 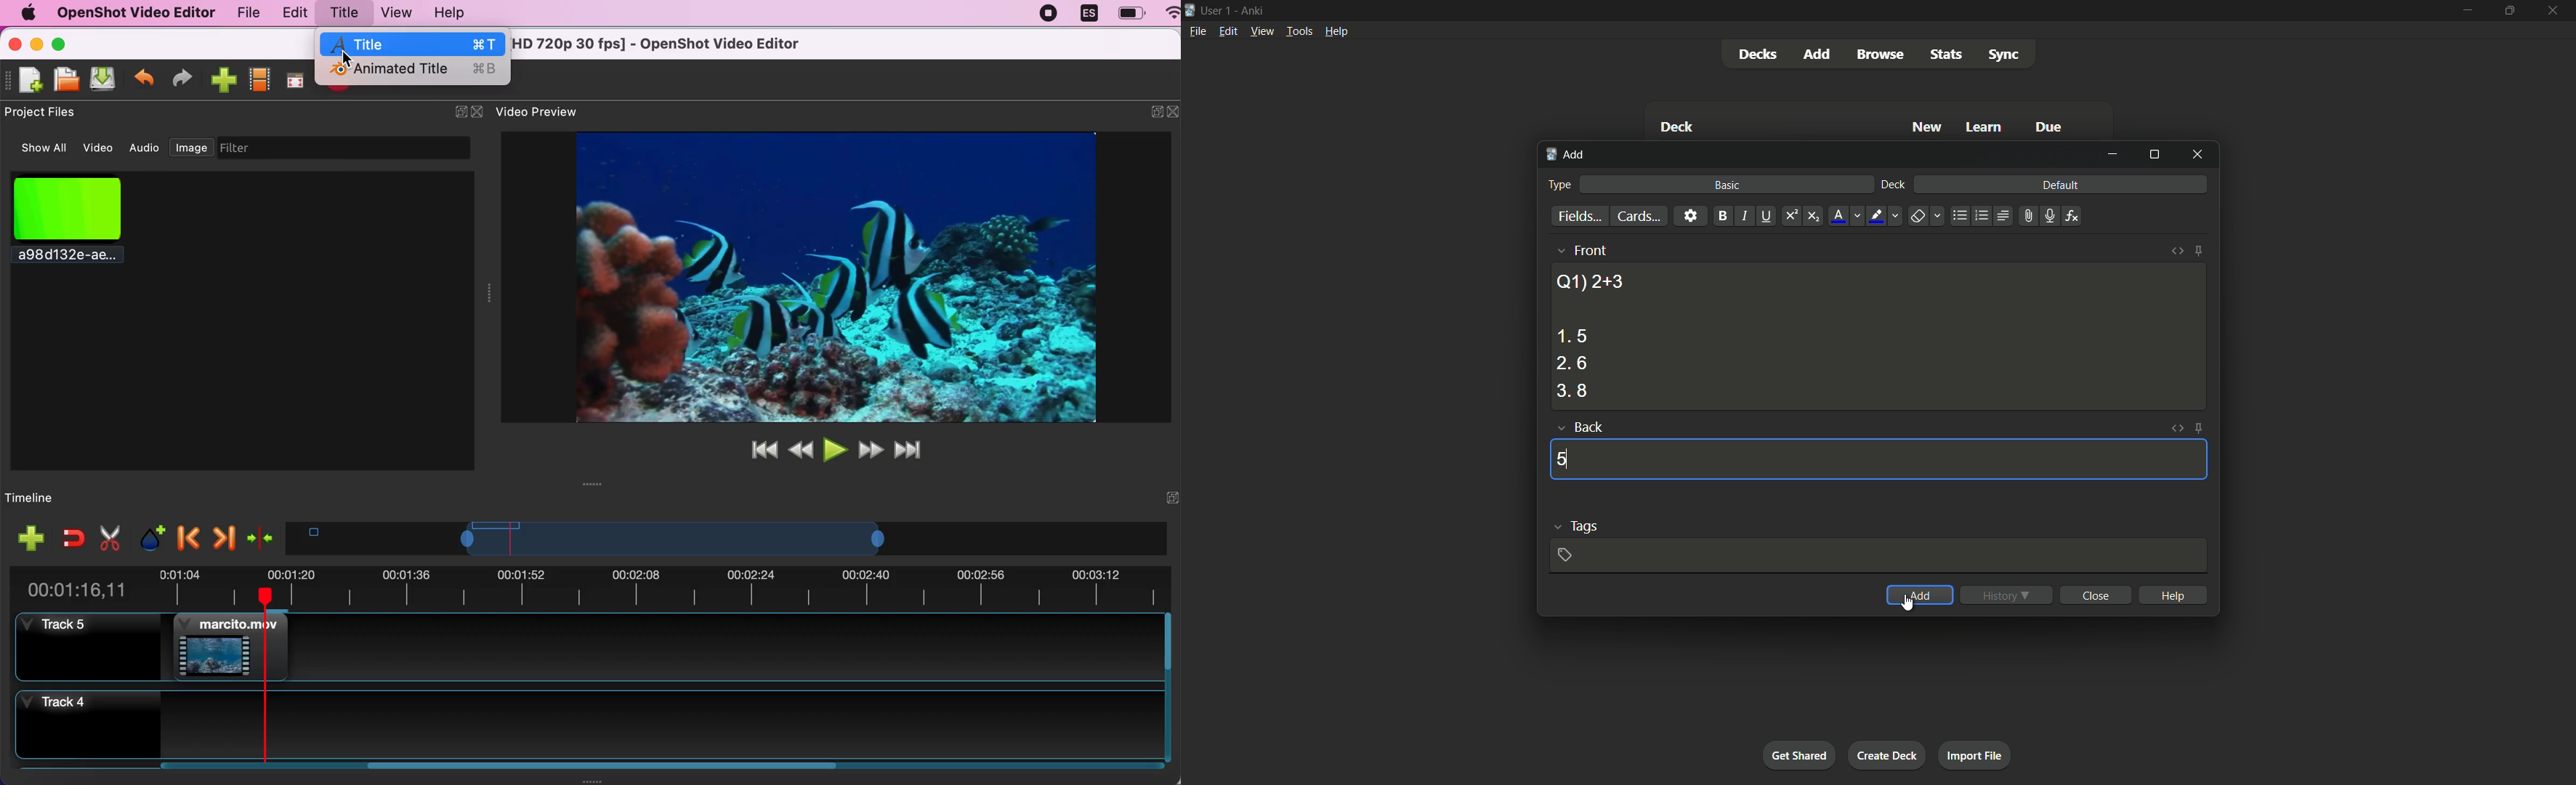 What do you see at coordinates (478, 112) in the screenshot?
I see `close` at bounding box center [478, 112].